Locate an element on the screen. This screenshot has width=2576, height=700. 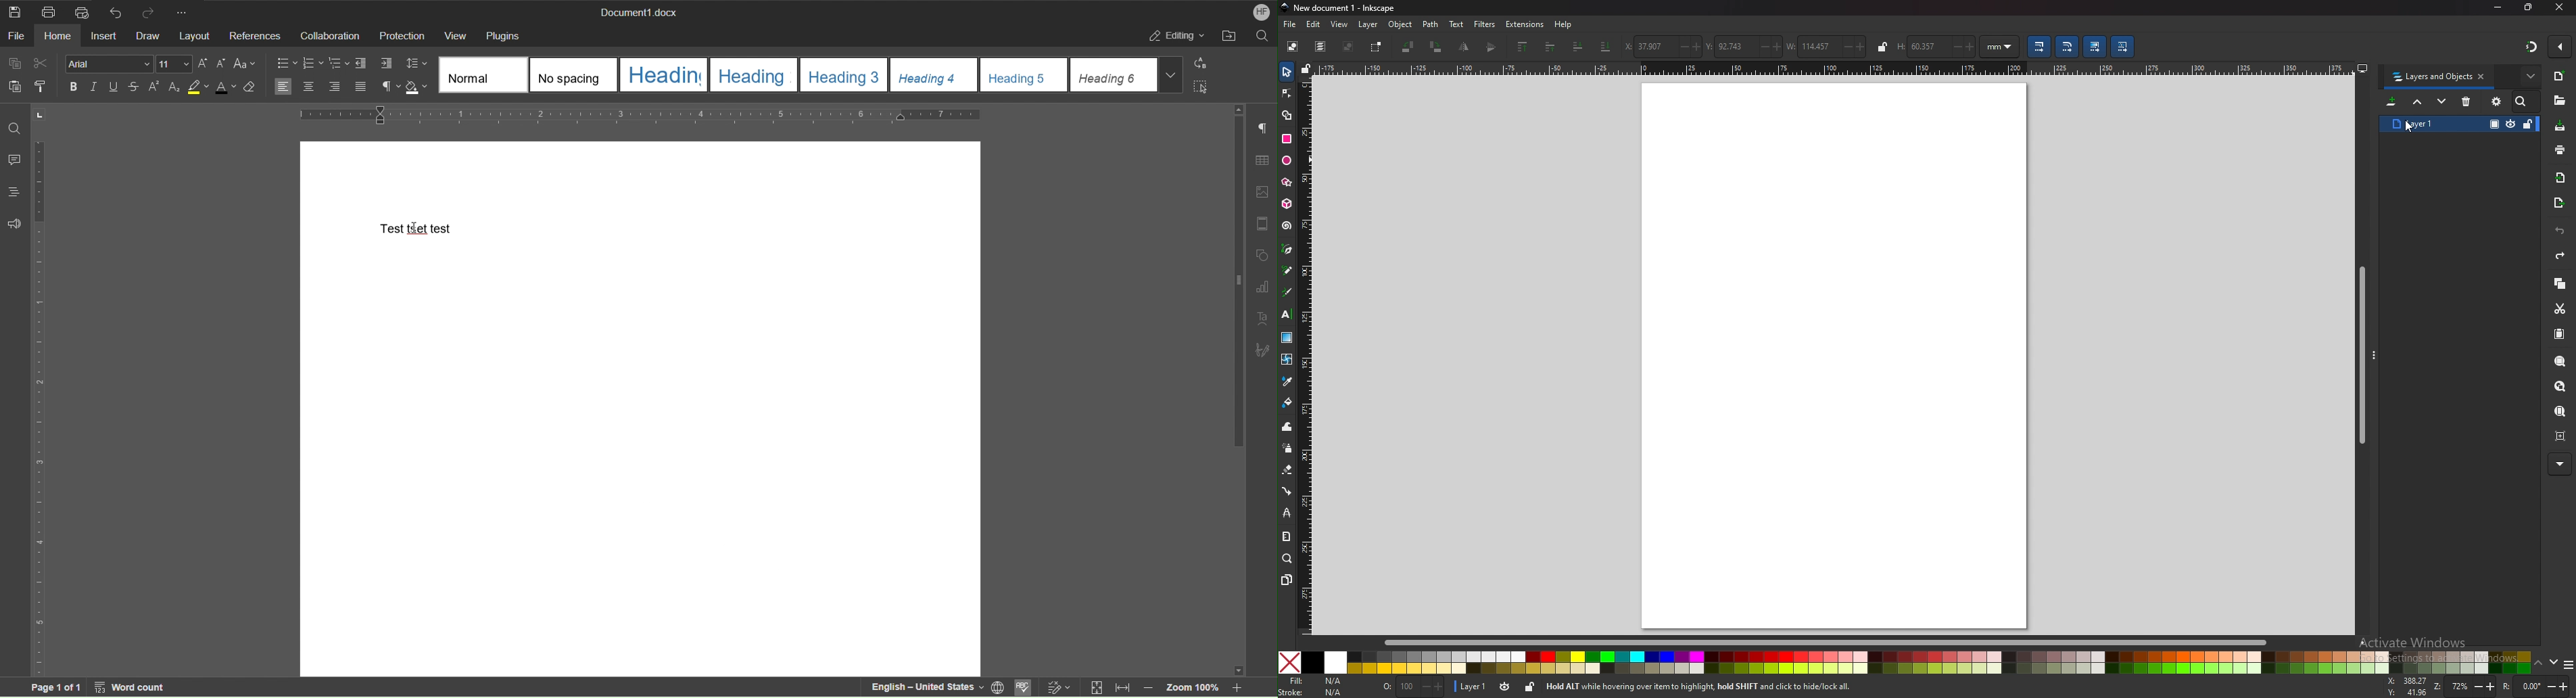
view is located at coordinates (1339, 24).